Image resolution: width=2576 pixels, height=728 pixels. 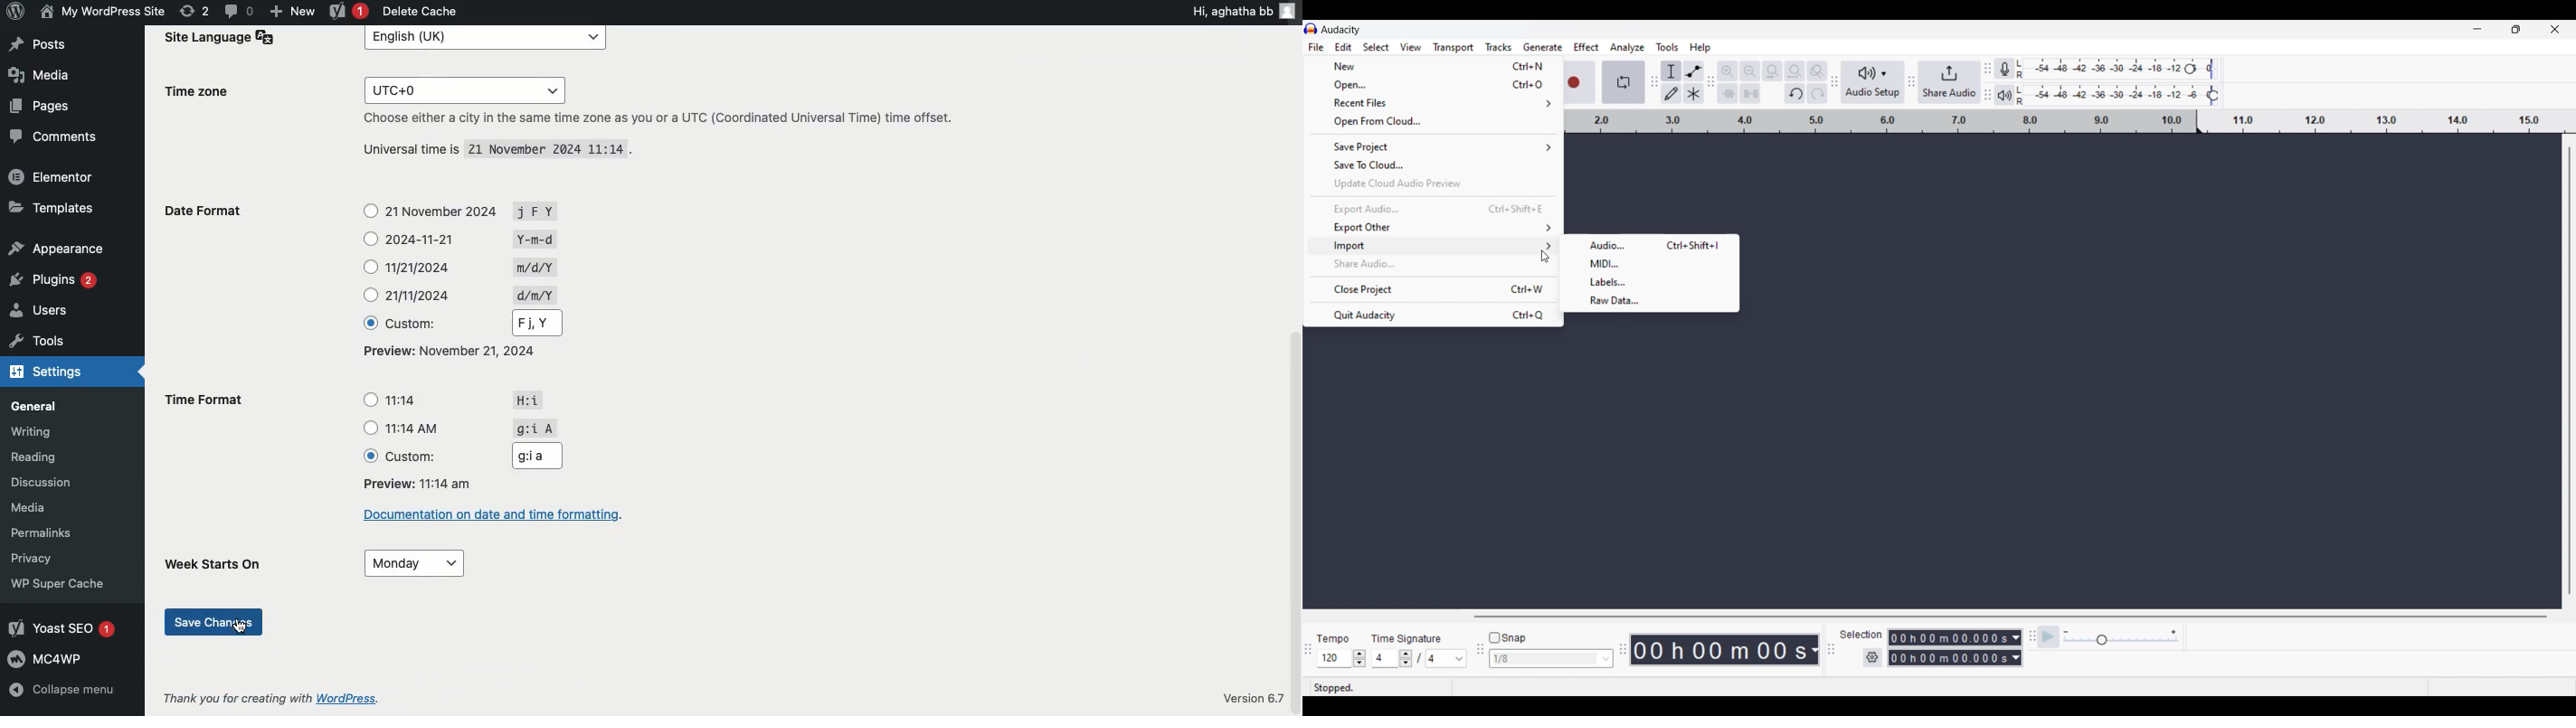 I want to click on Record meter, so click(x=2014, y=68).